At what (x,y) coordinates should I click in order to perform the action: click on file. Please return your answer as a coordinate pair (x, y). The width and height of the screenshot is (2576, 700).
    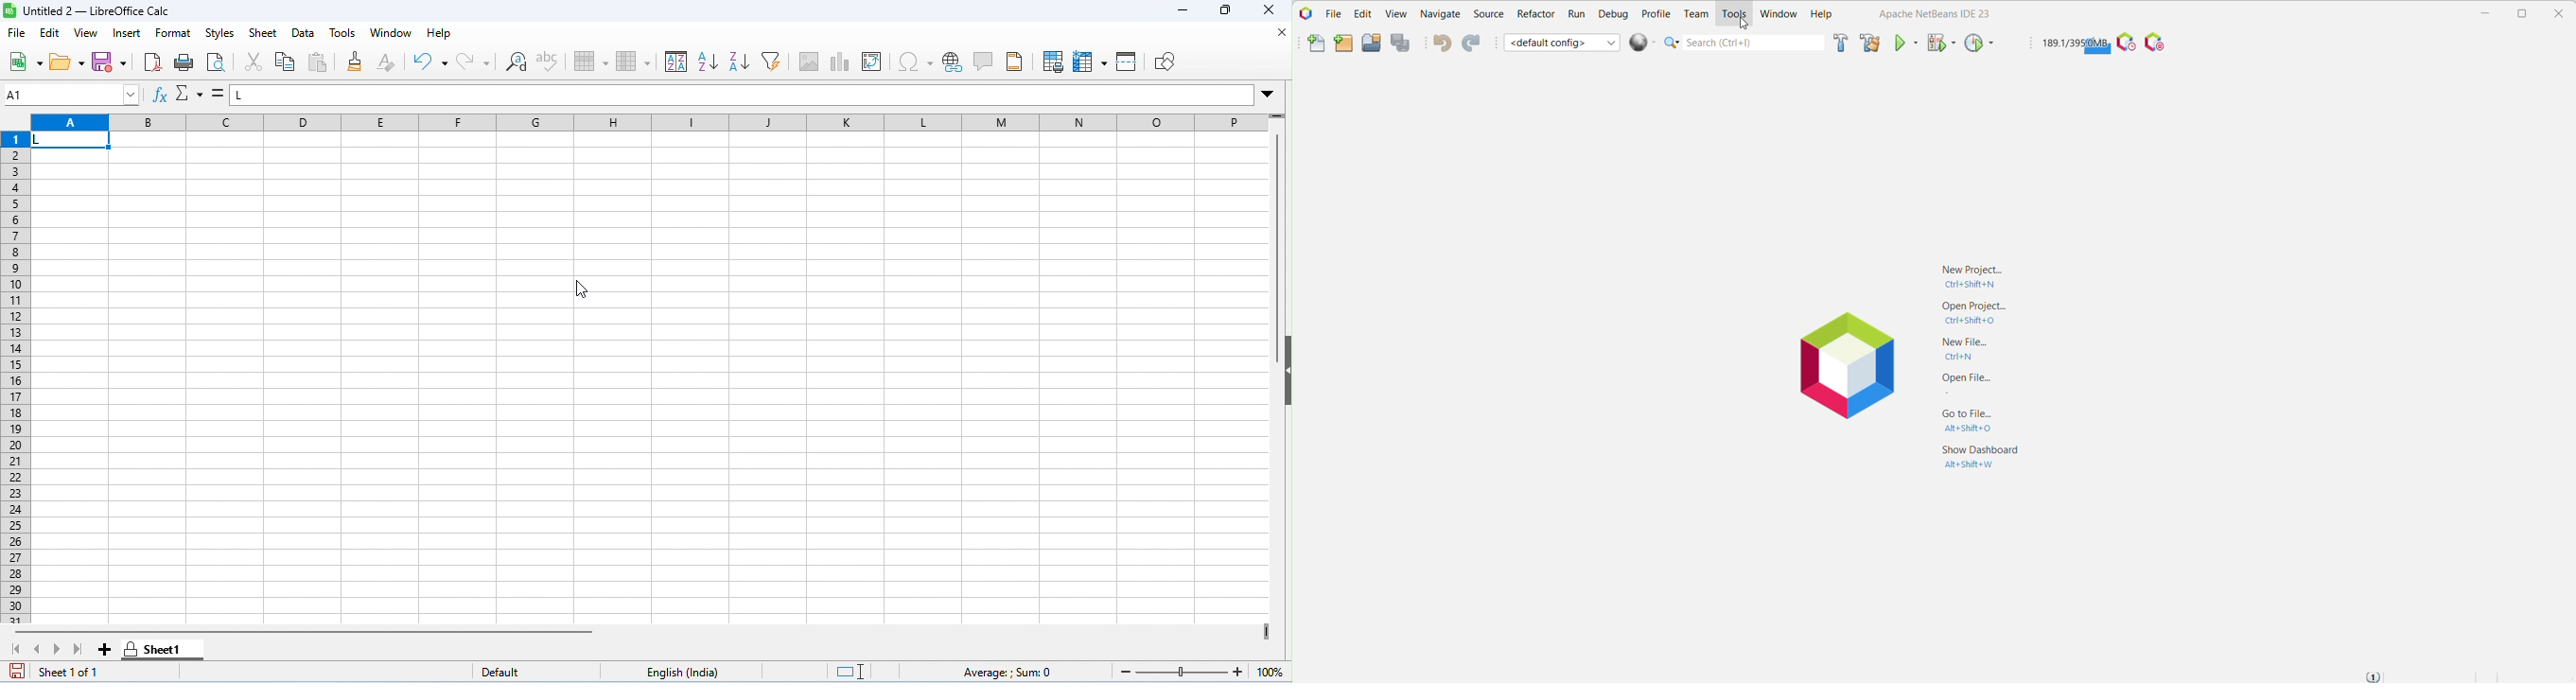
    Looking at the image, I should click on (18, 34).